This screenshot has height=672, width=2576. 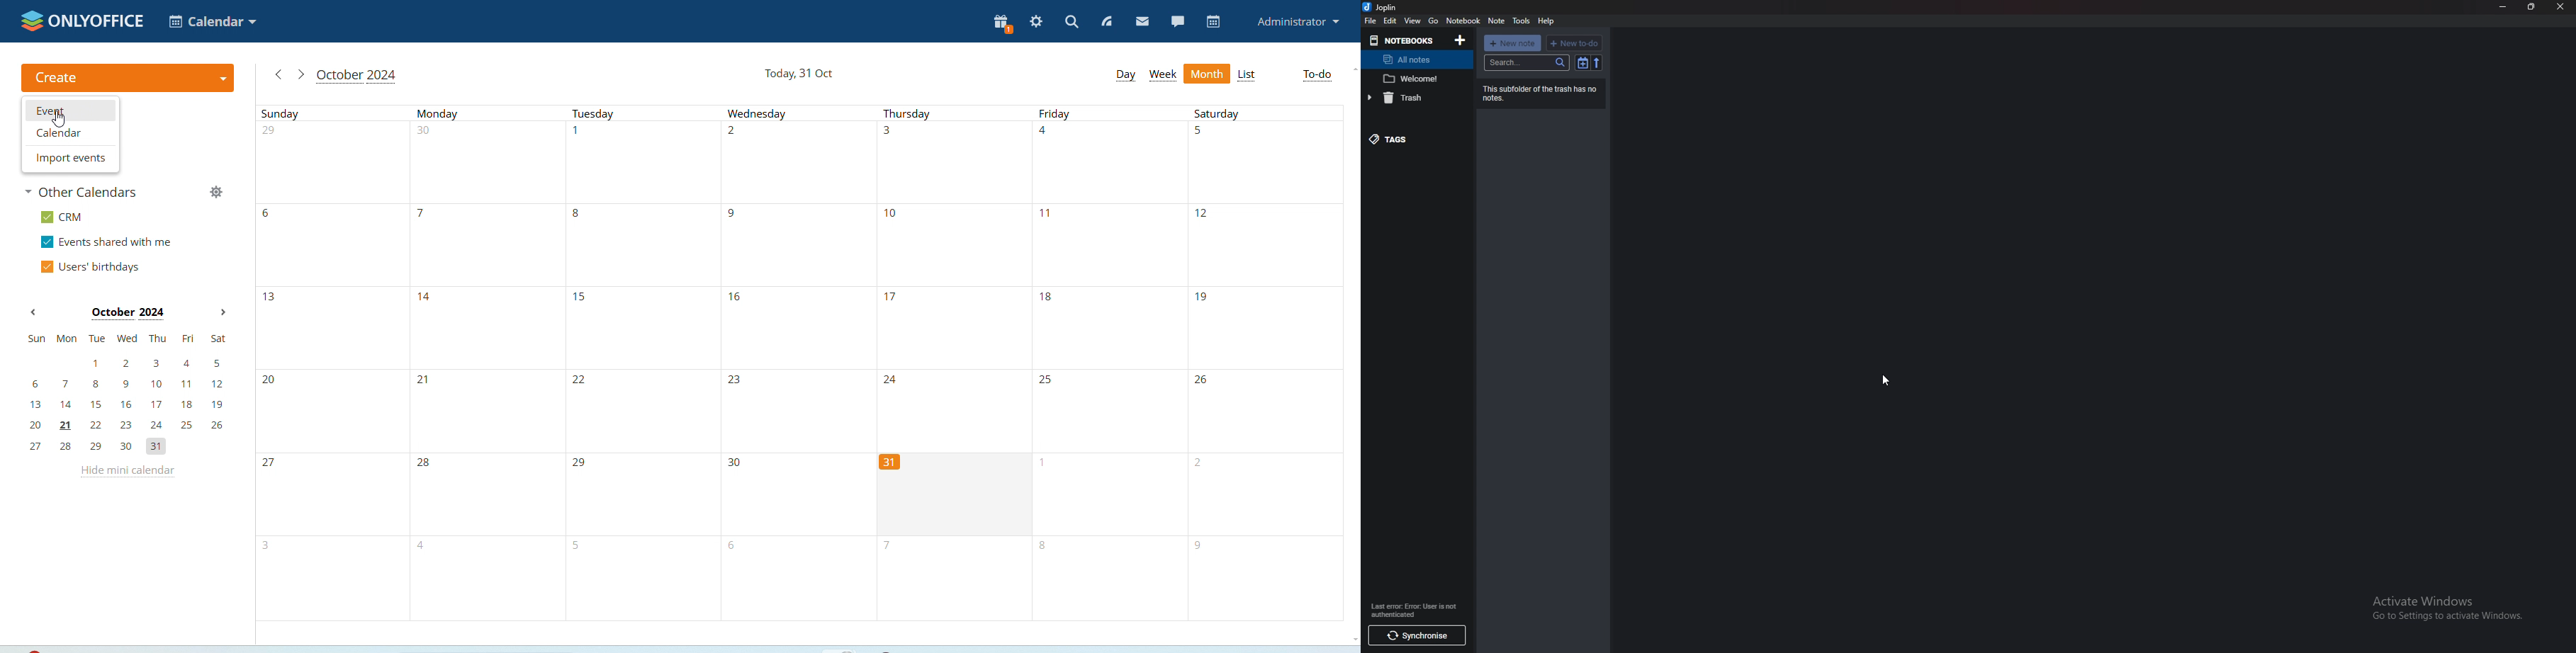 What do you see at coordinates (1420, 609) in the screenshot?
I see `info` at bounding box center [1420, 609].